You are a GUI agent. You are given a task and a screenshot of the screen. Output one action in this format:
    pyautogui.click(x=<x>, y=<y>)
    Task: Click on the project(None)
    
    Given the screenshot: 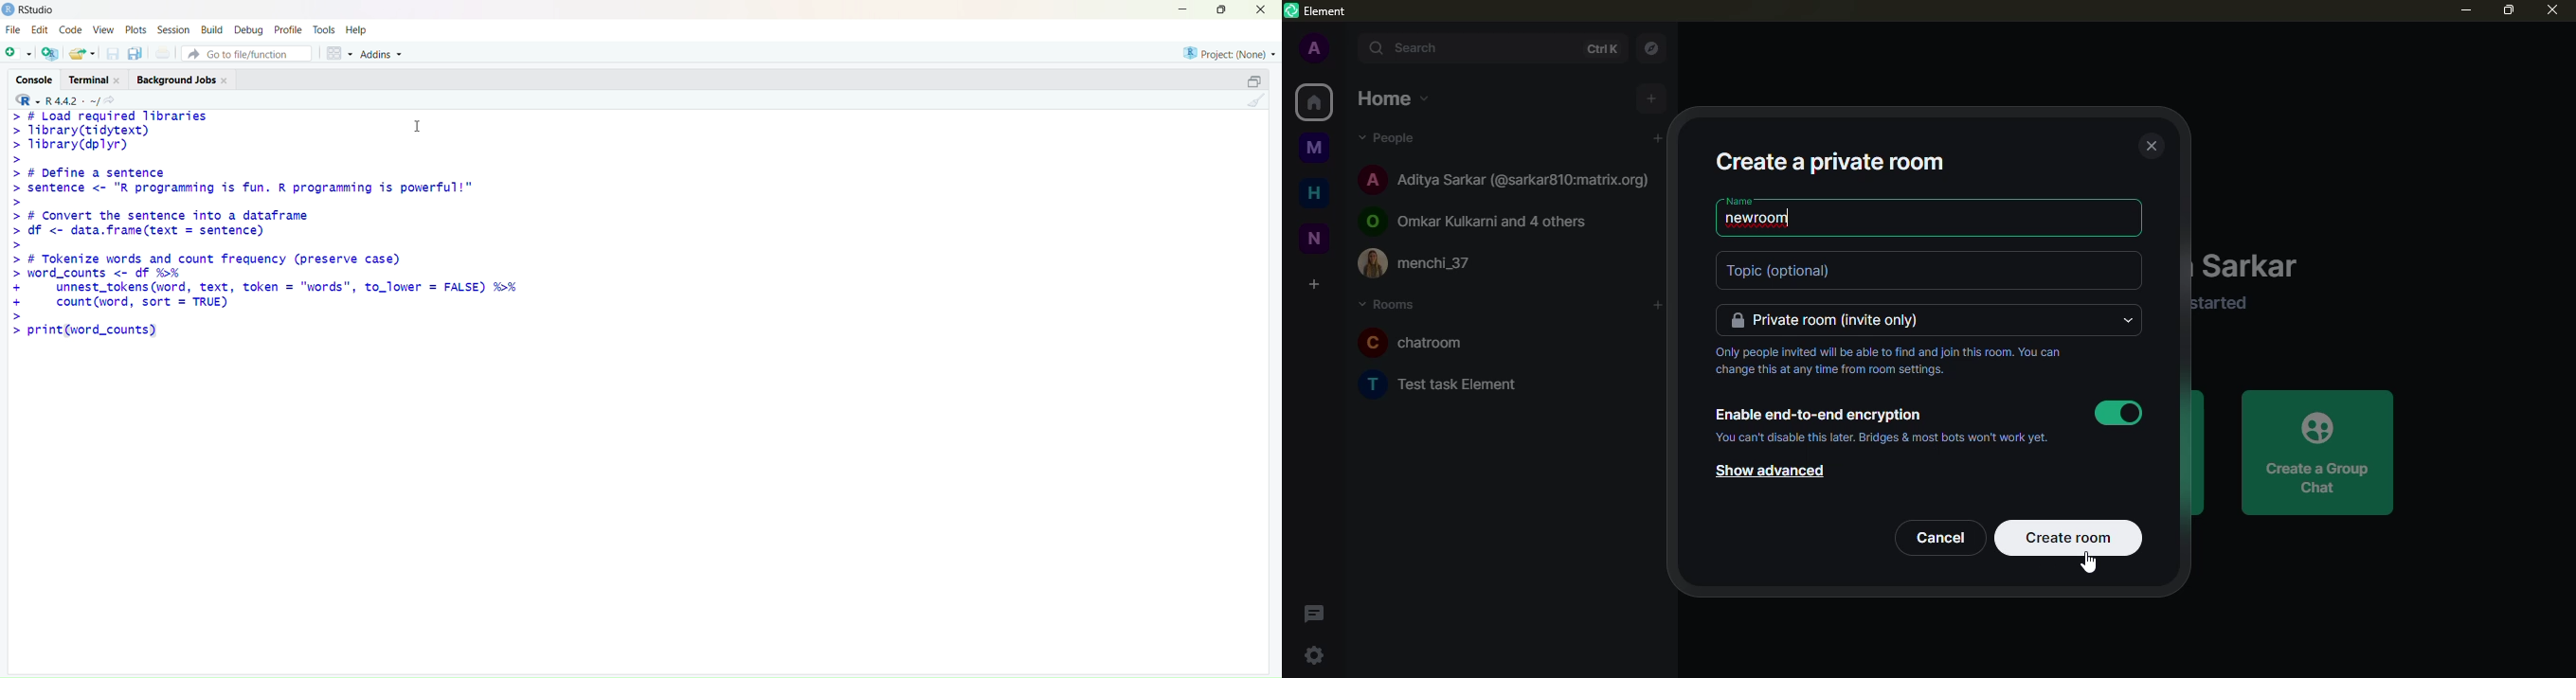 What is the action you would take?
    pyautogui.click(x=1226, y=53)
    